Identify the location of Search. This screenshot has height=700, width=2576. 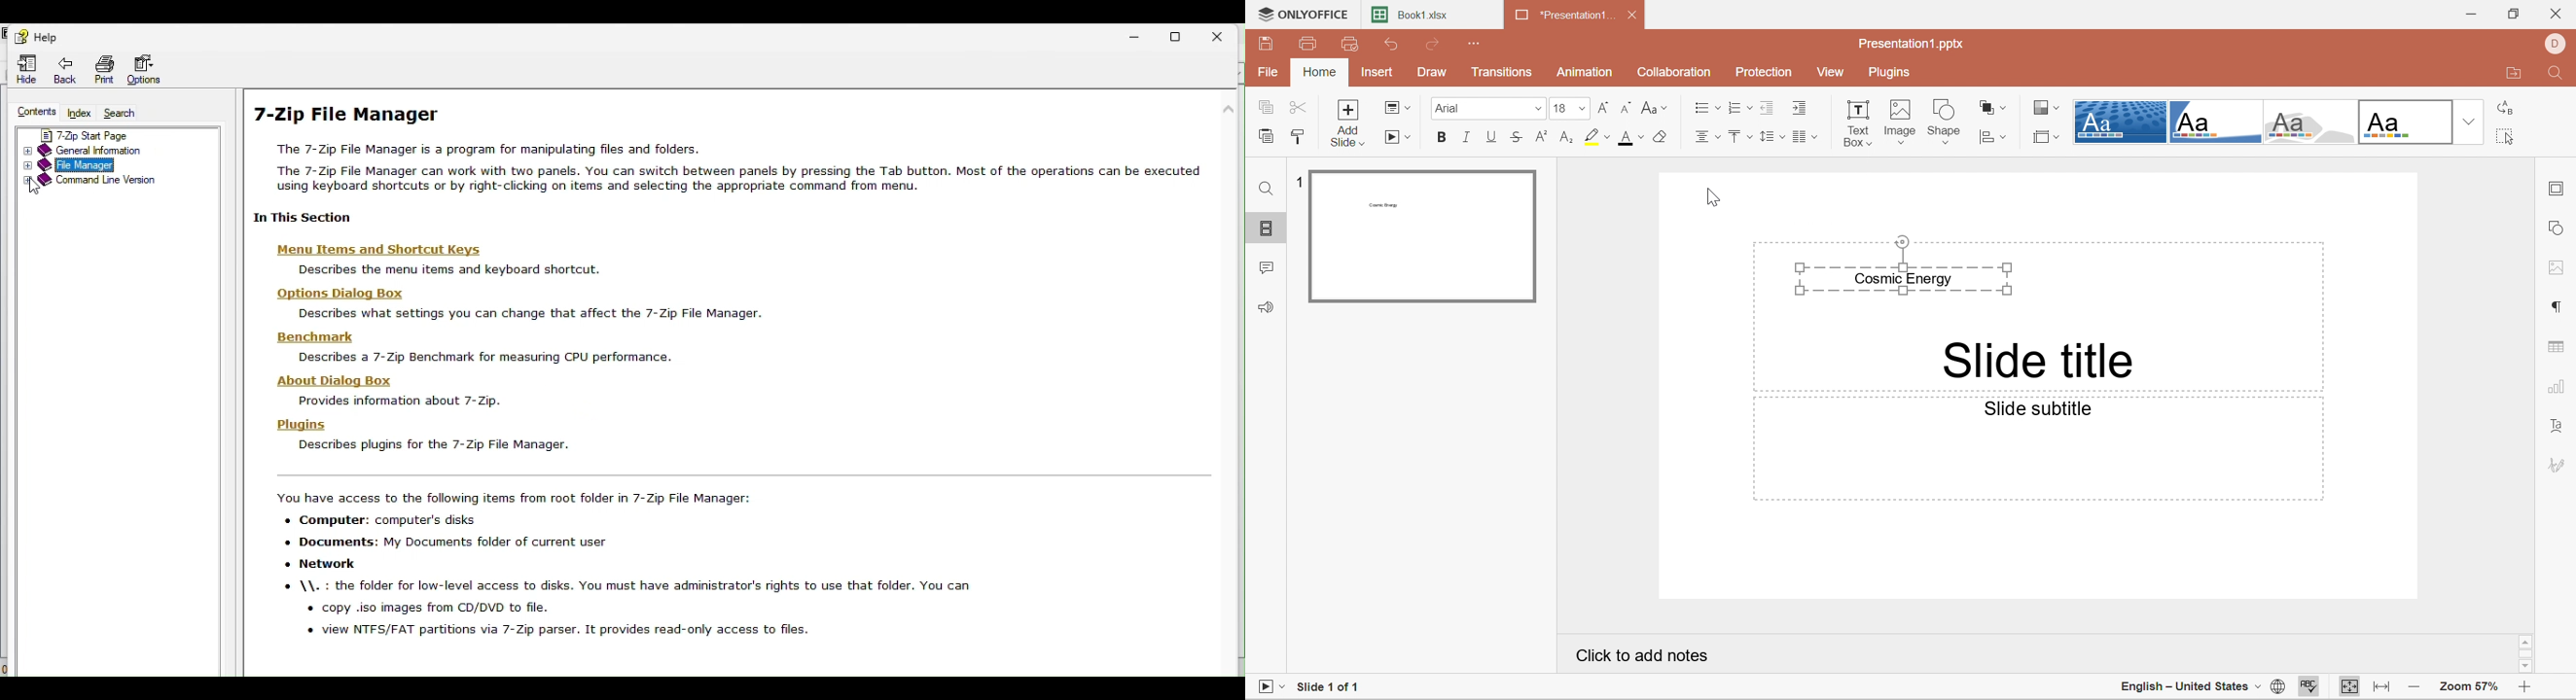
(130, 113).